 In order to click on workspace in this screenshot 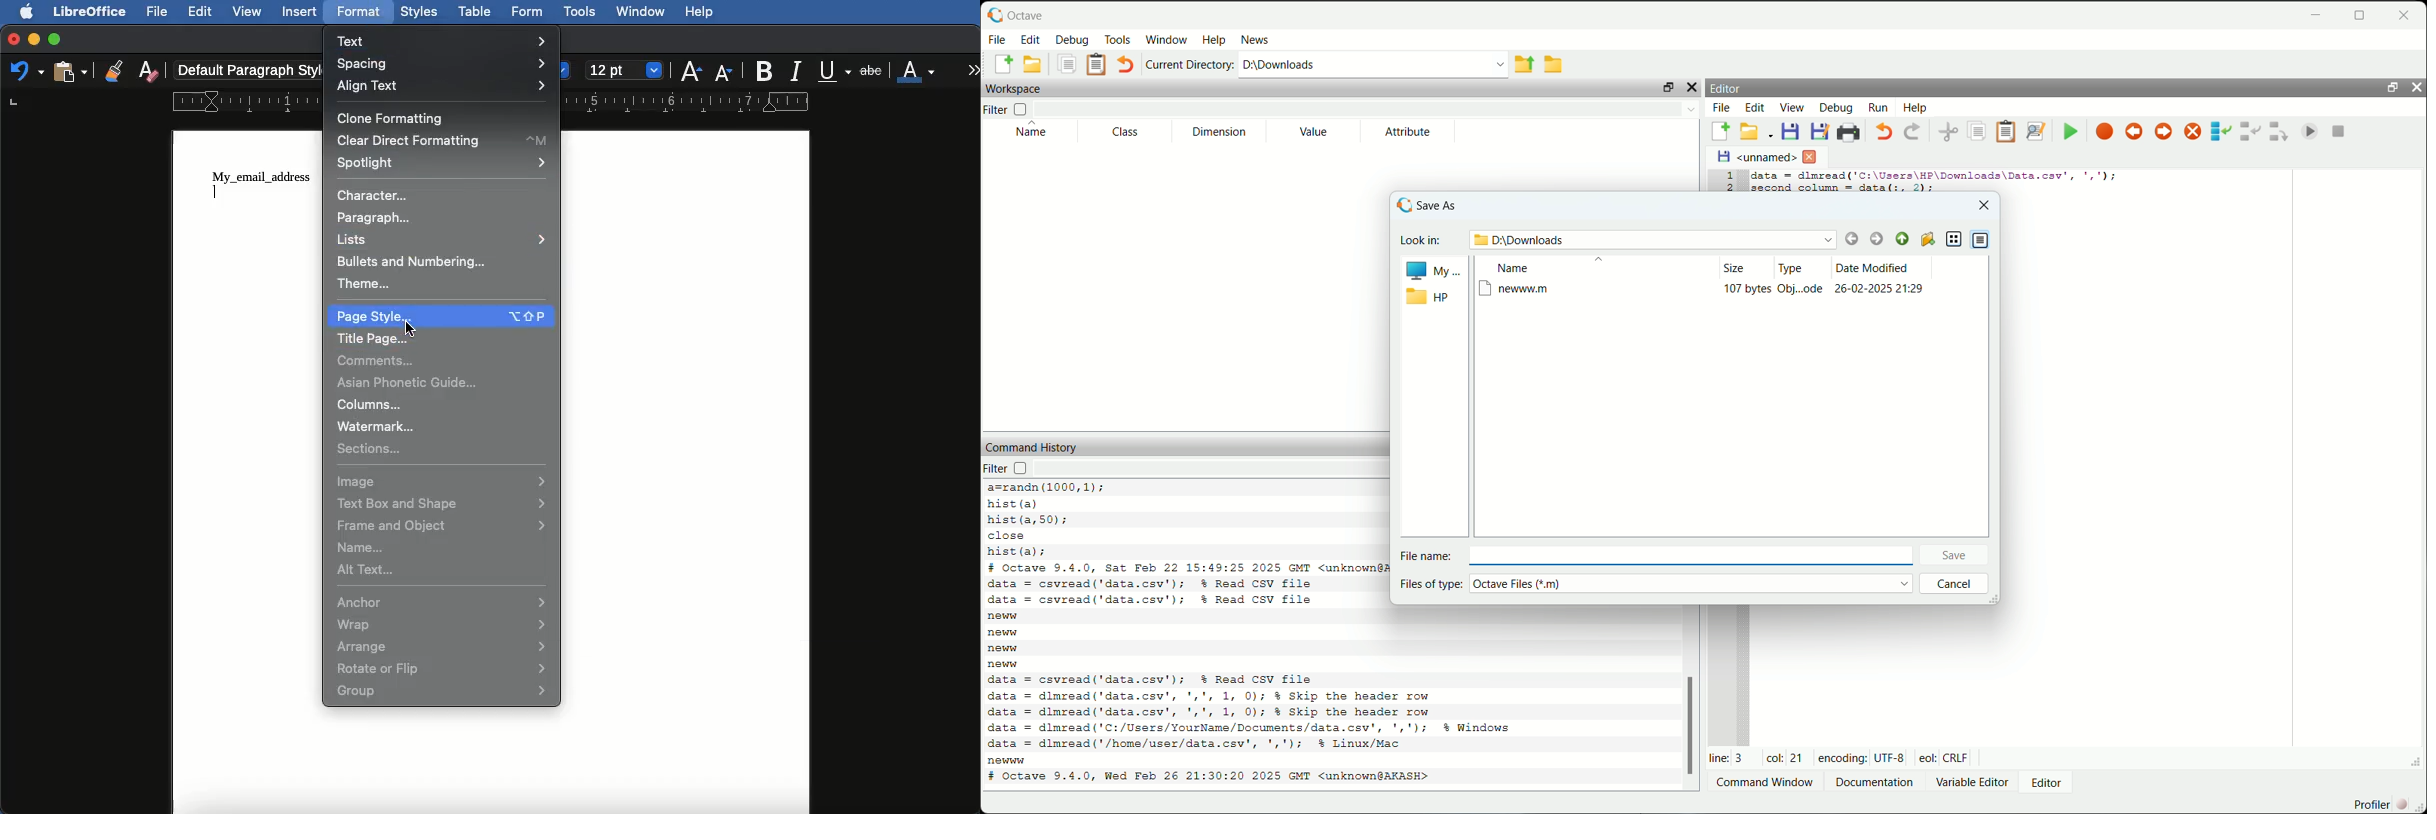, I will do `click(1013, 90)`.